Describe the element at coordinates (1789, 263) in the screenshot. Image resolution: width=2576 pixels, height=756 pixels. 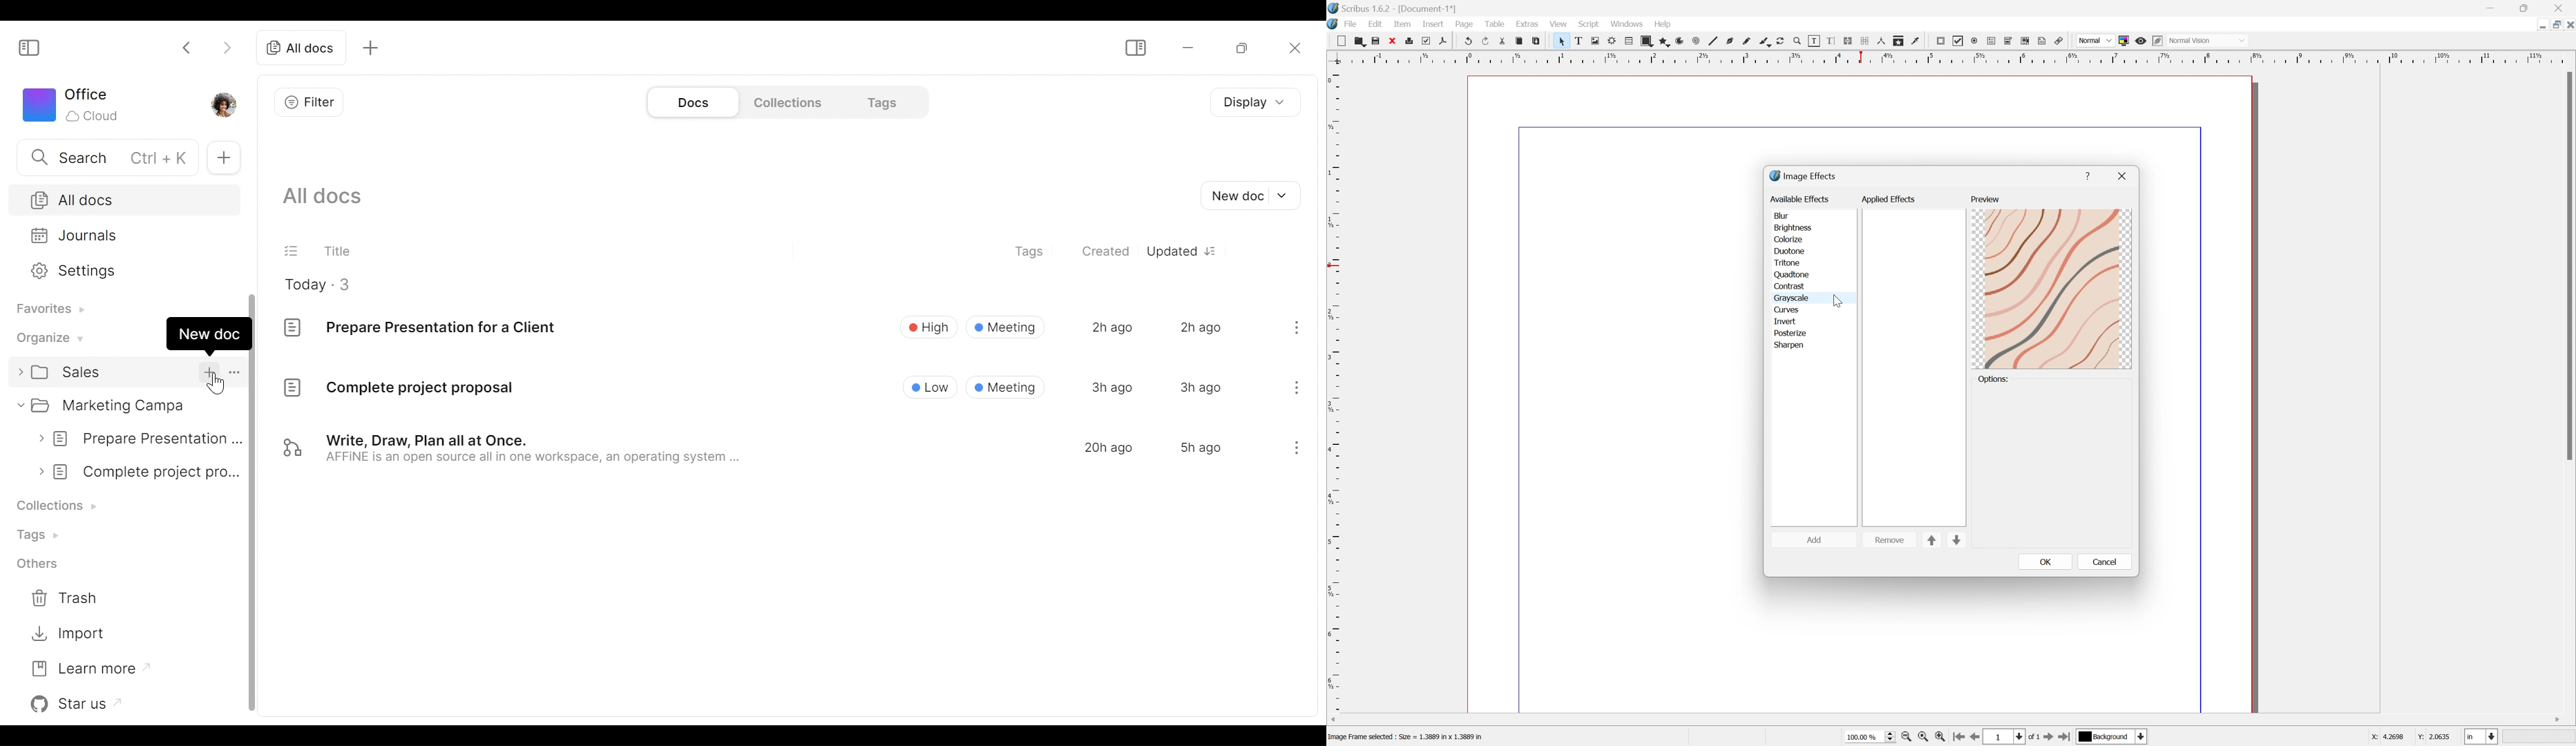
I see `tritone` at that location.